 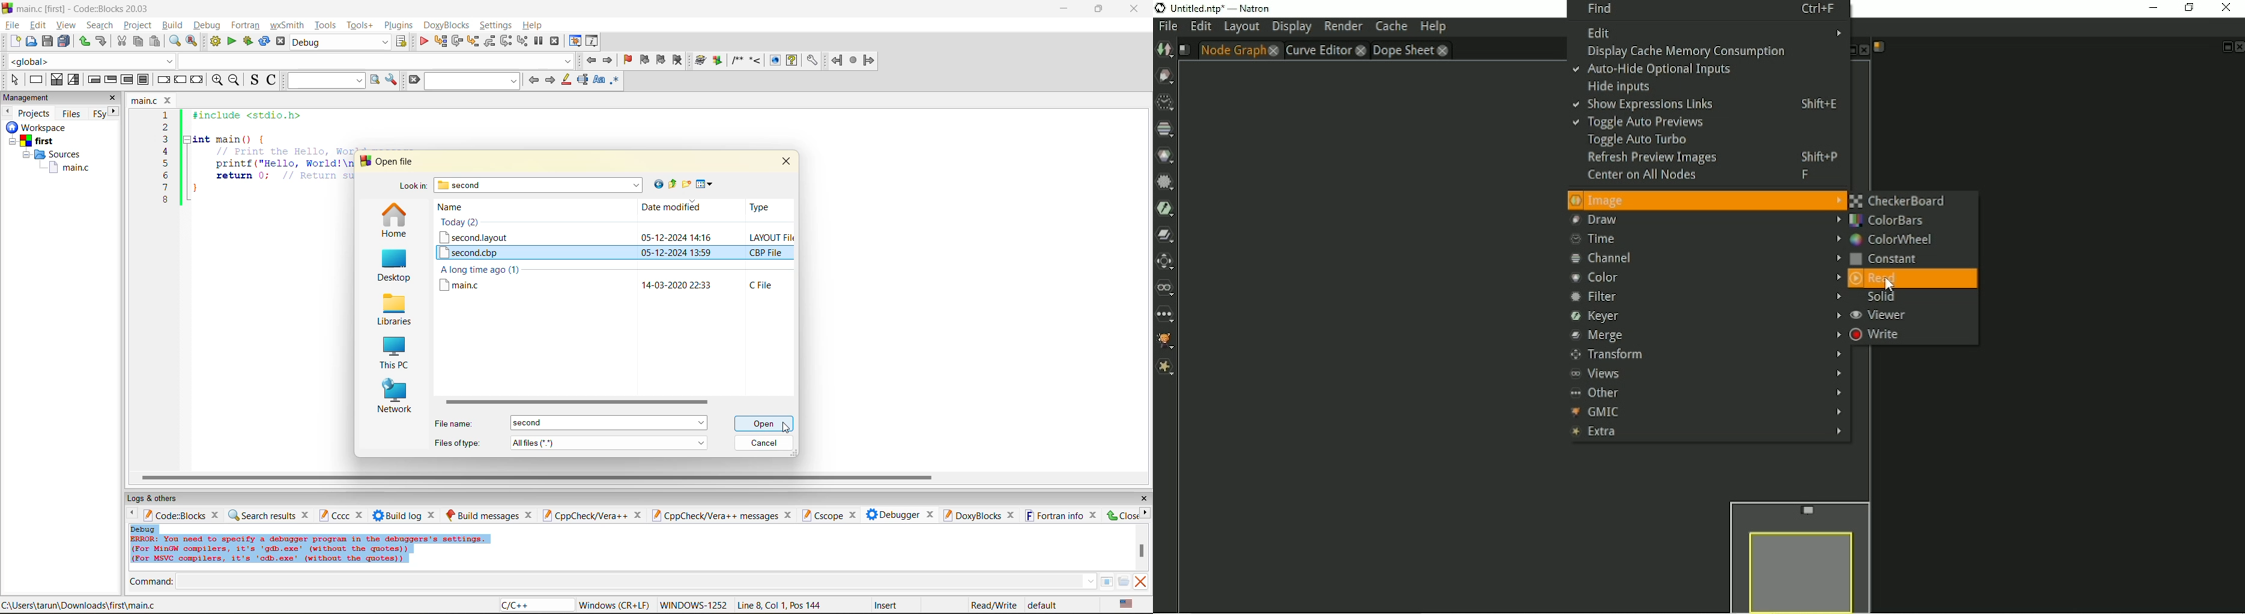 What do you see at coordinates (361, 515) in the screenshot?
I see `close` at bounding box center [361, 515].